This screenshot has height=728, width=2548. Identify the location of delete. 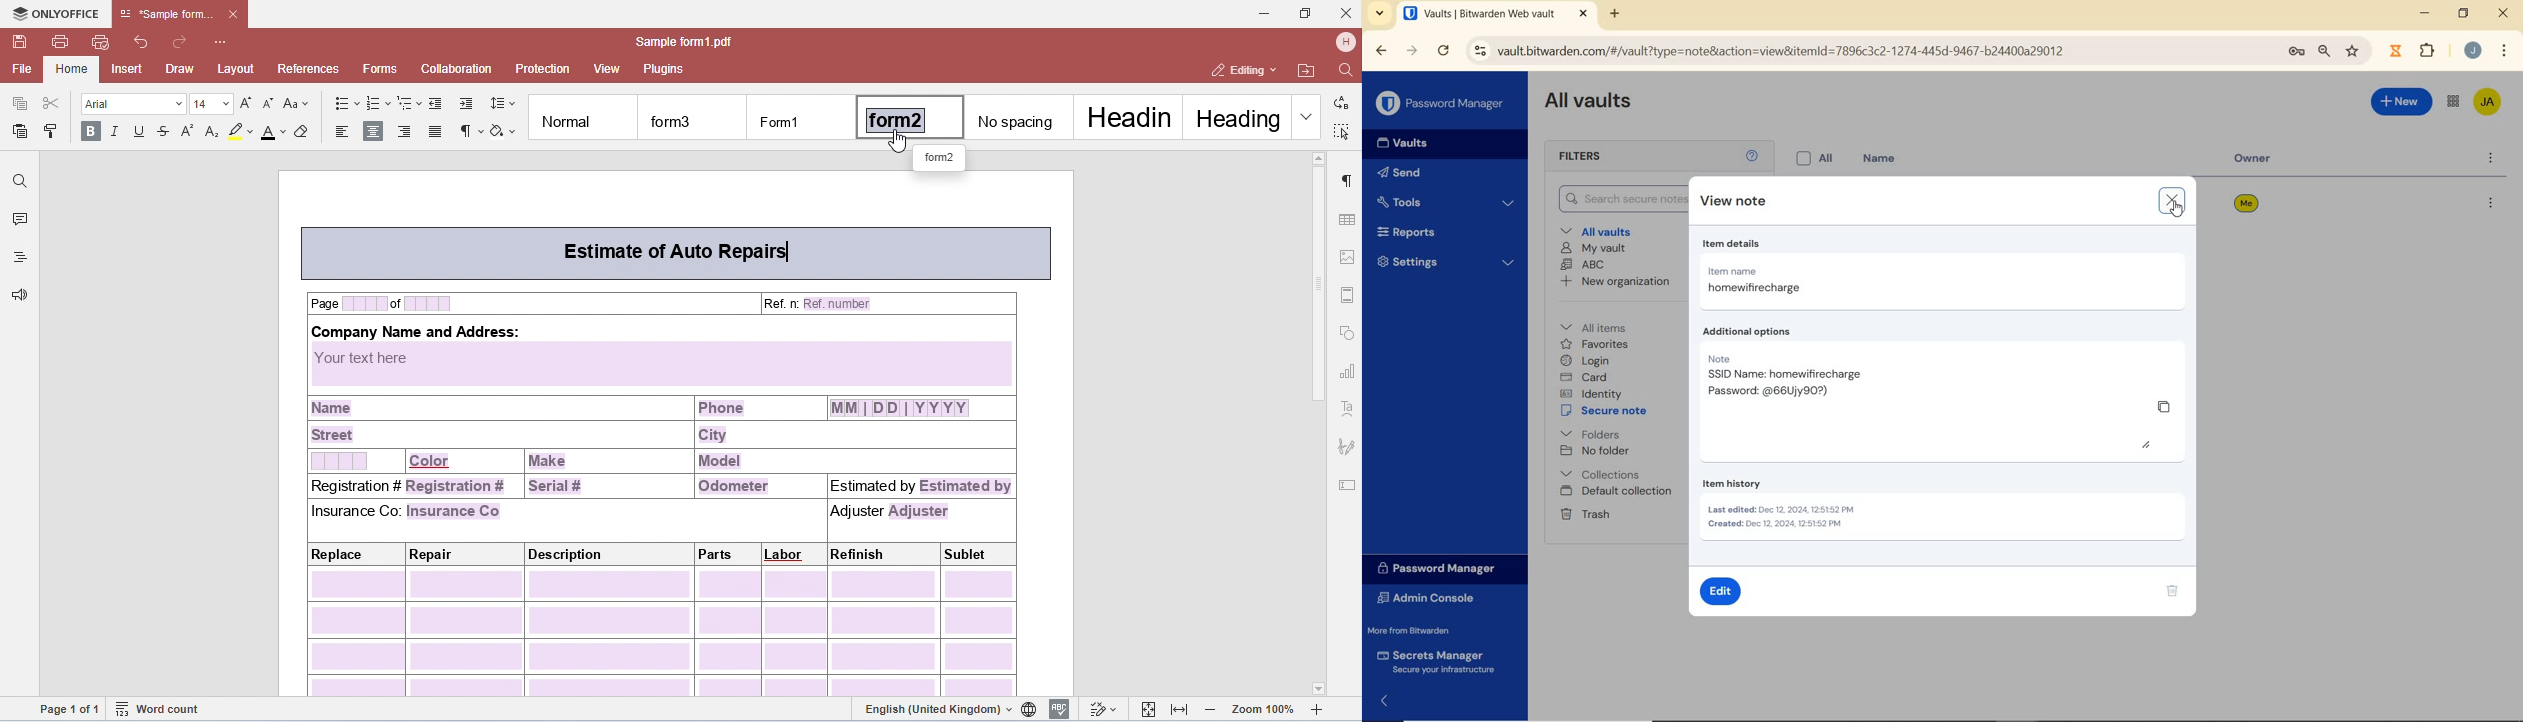
(2174, 593).